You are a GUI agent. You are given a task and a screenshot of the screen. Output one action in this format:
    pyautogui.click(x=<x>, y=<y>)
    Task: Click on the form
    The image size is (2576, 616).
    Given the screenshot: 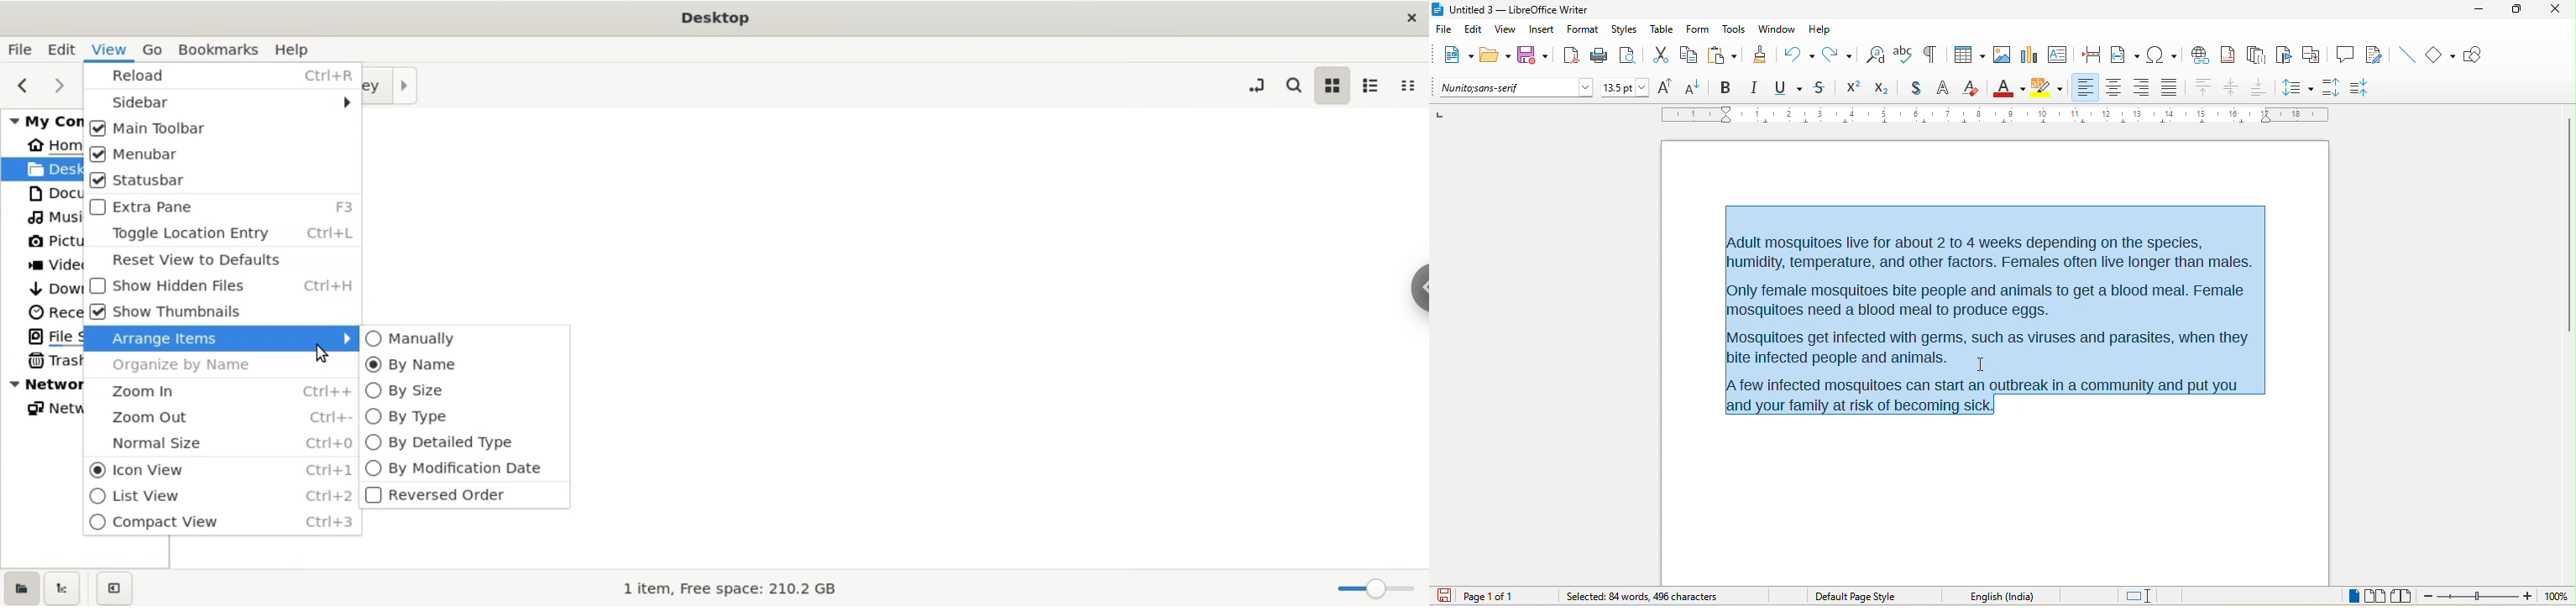 What is the action you would take?
    pyautogui.click(x=1697, y=29)
    